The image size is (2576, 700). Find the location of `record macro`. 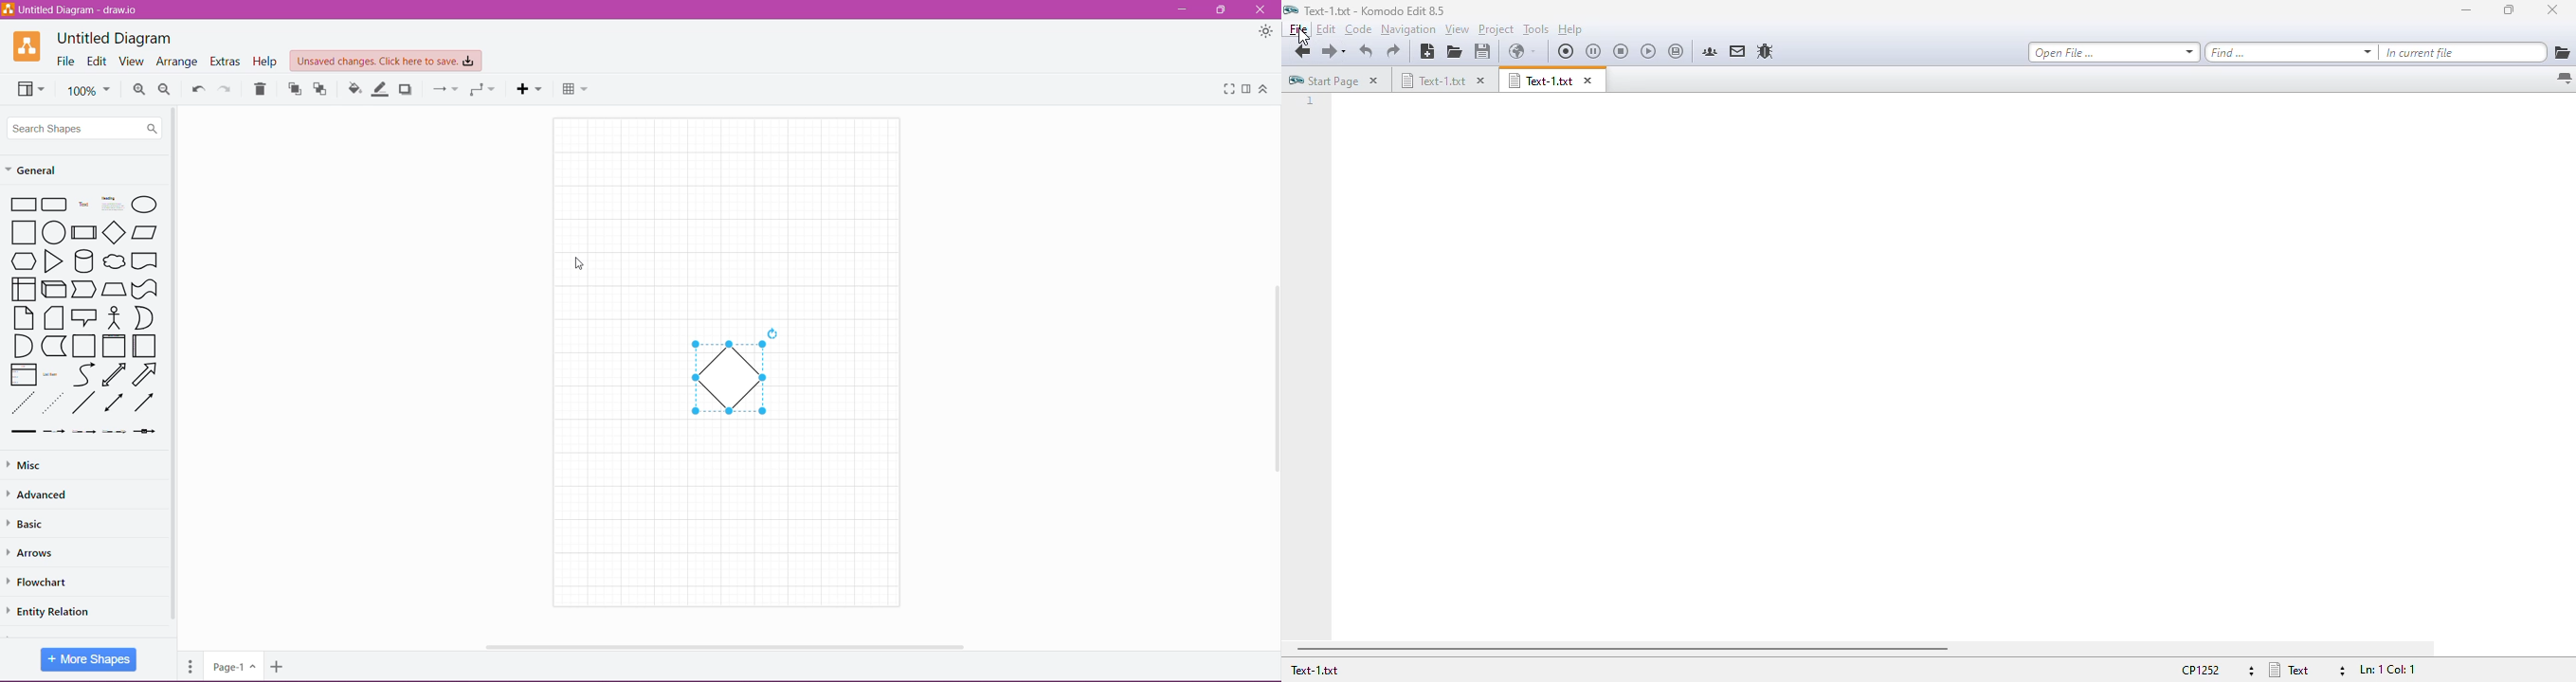

record macro is located at coordinates (1567, 51).